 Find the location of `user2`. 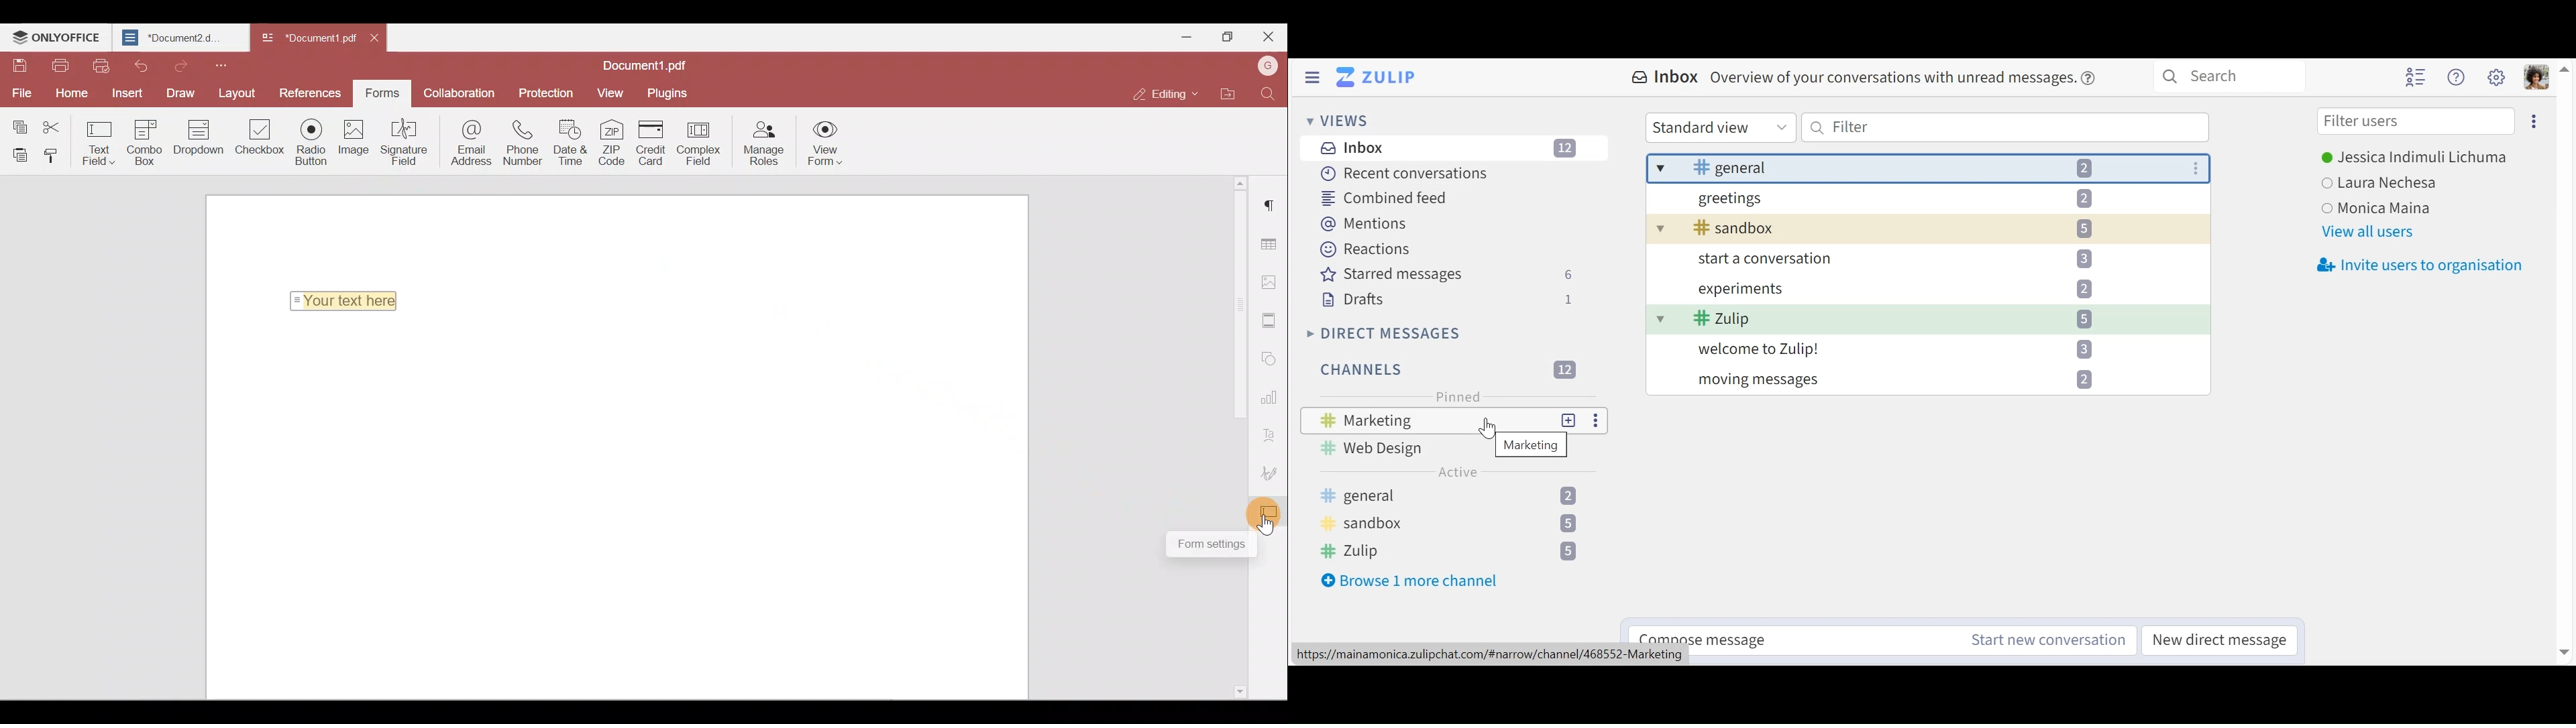

user2 is located at coordinates (2385, 183).